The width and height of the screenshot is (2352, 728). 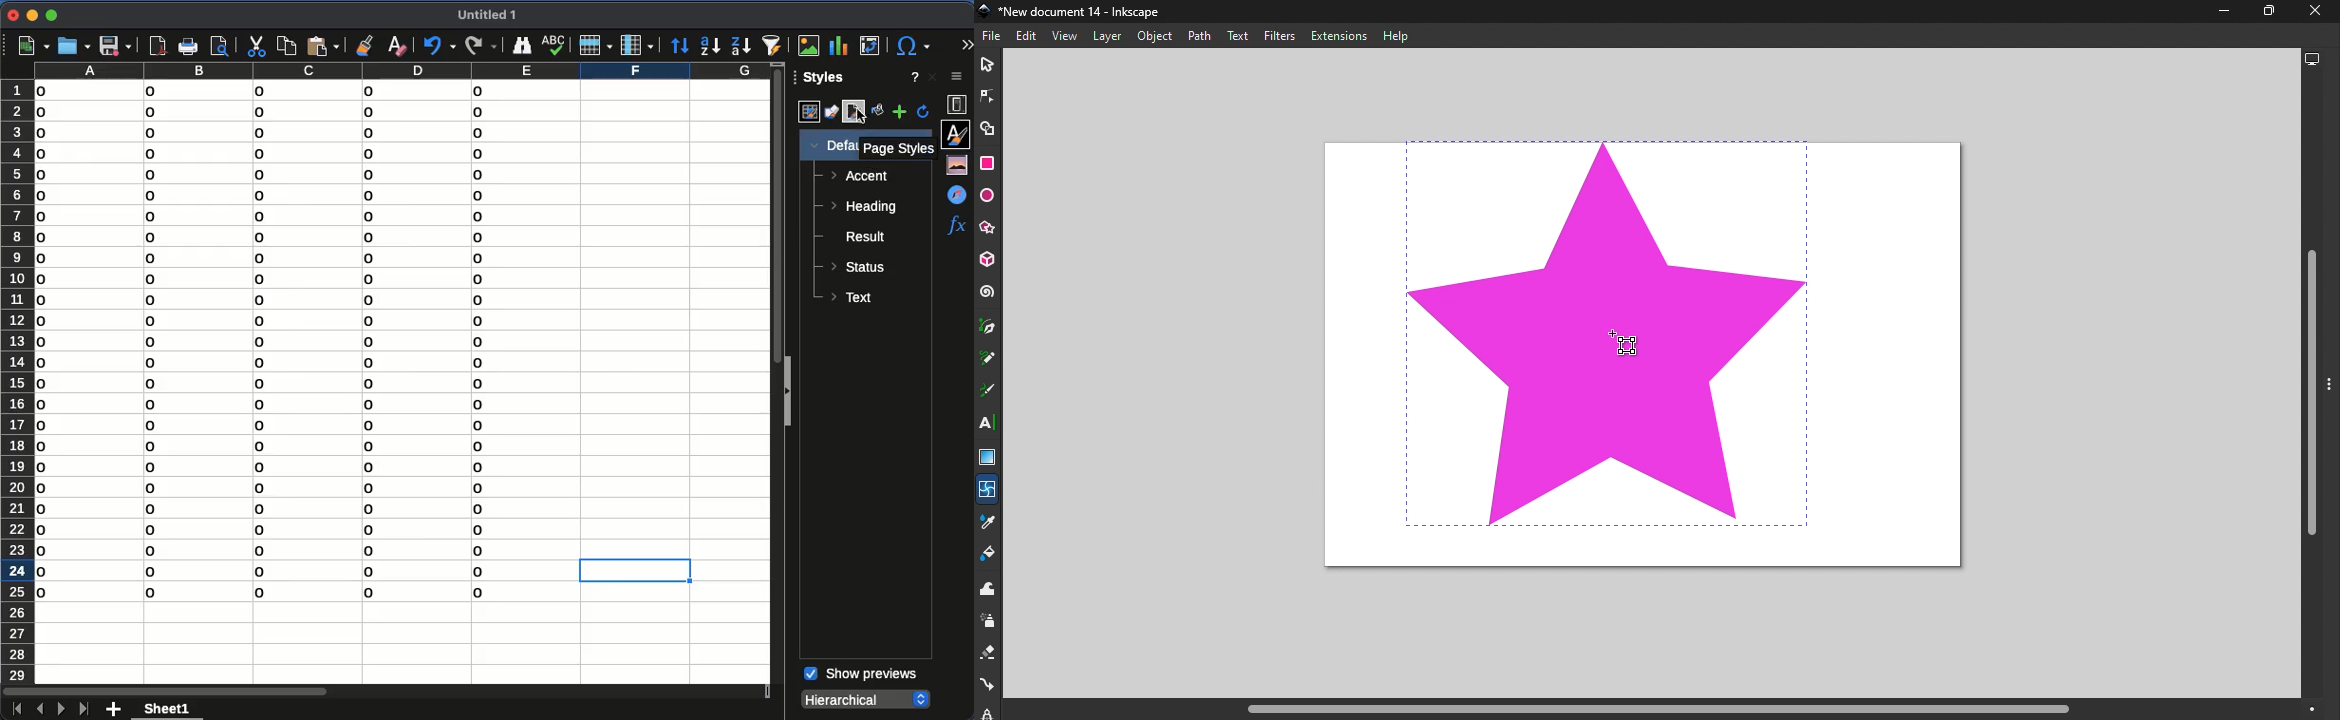 I want to click on fill format, so click(x=877, y=112).